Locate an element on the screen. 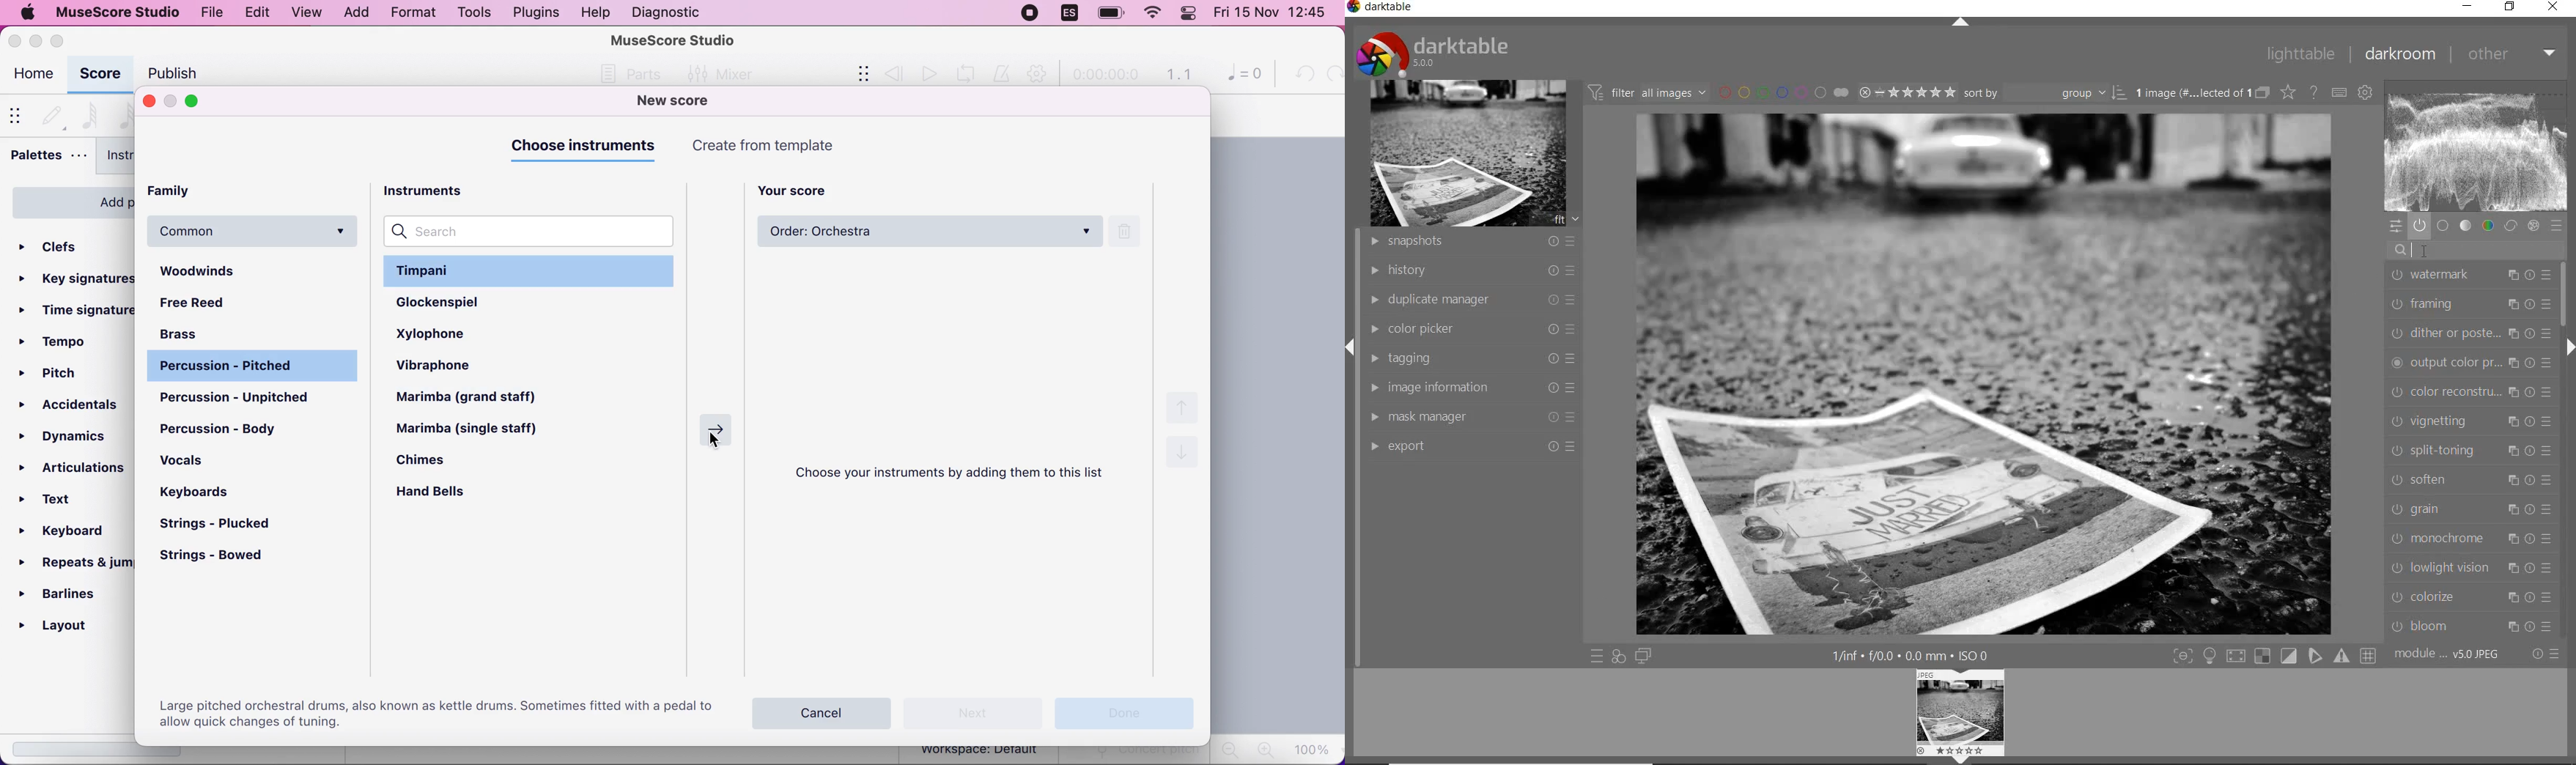  vocals is located at coordinates (198, 464).